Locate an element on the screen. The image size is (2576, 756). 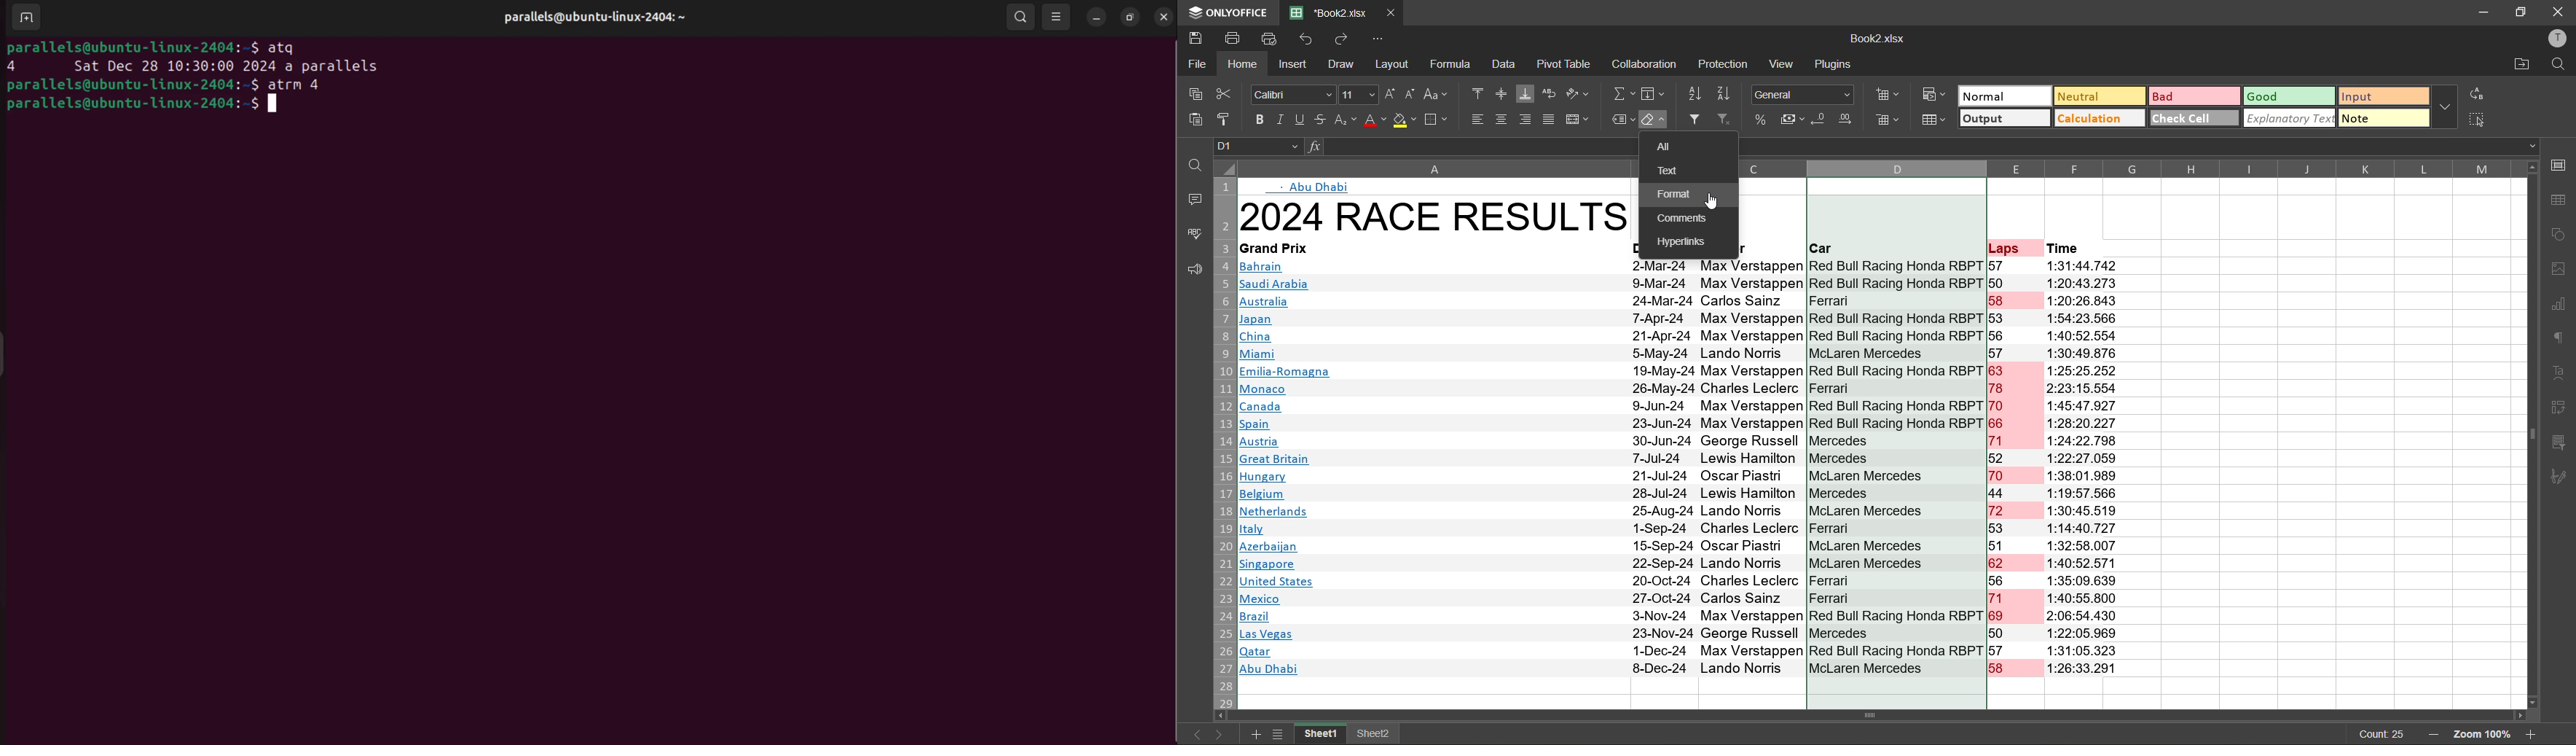
change case is located at coordinates (1438, 95).